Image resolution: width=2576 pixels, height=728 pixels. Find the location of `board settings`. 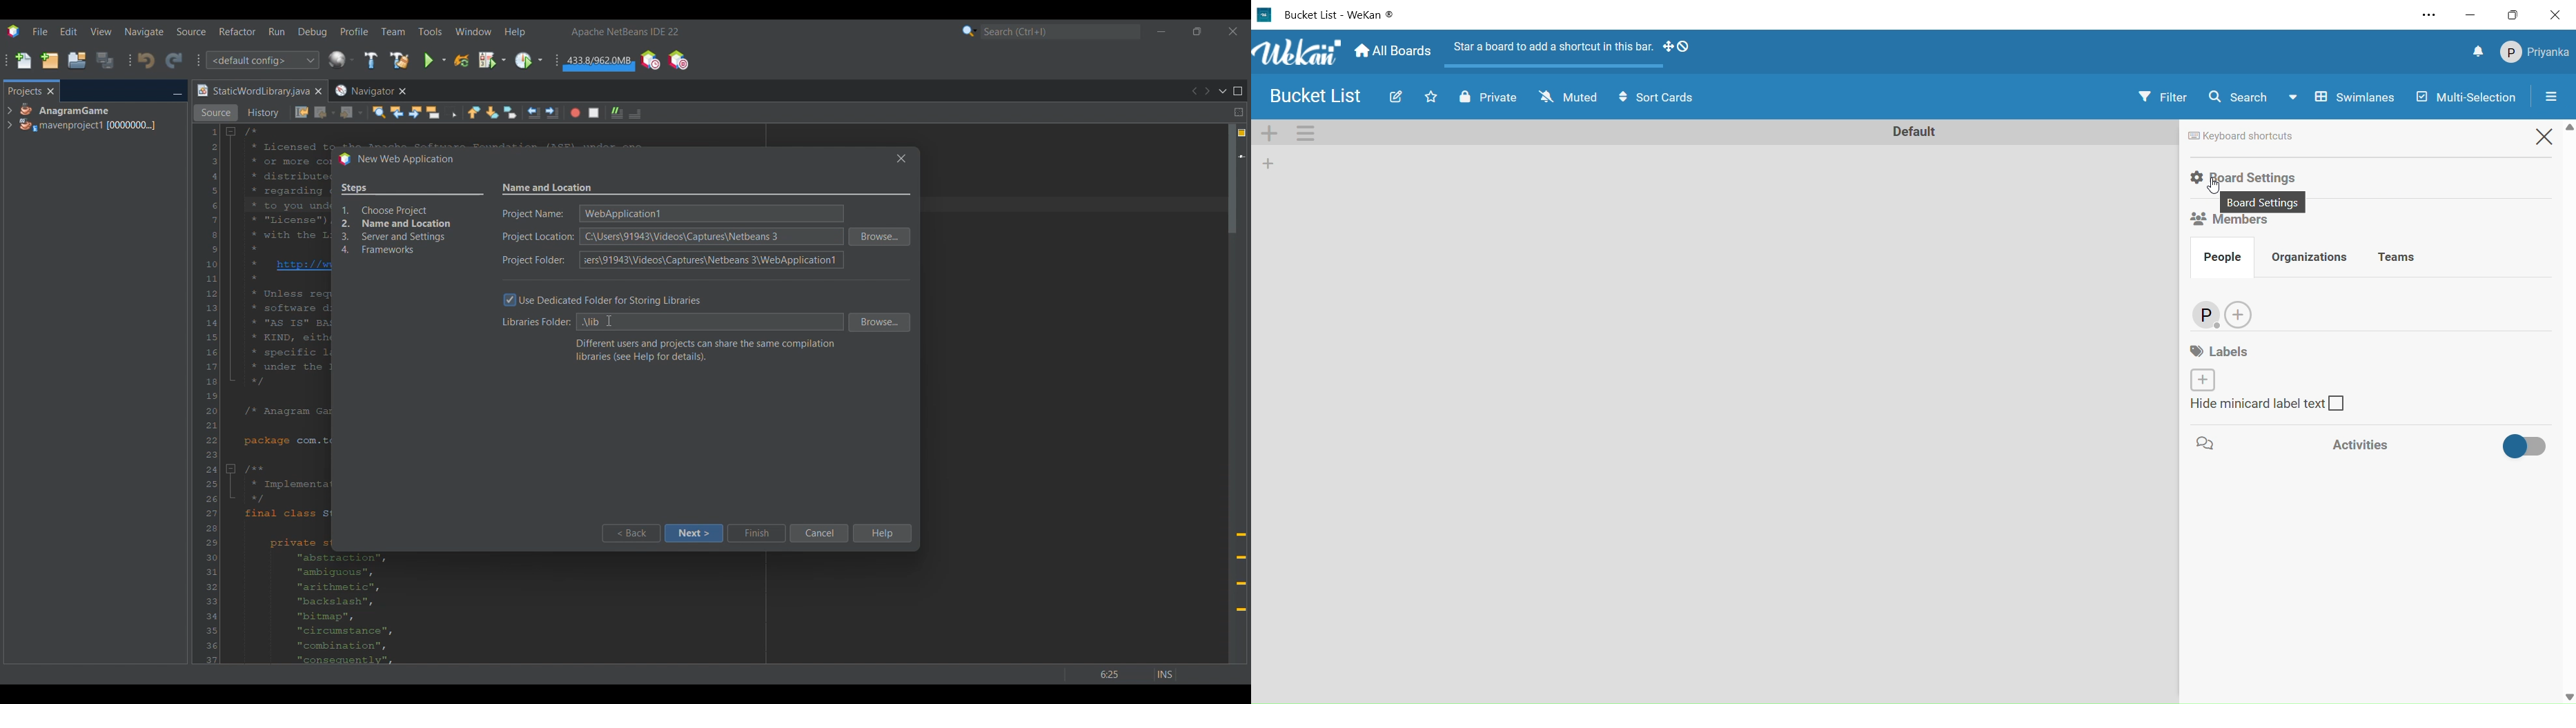

board settings is located at coordinates (2267, 201).